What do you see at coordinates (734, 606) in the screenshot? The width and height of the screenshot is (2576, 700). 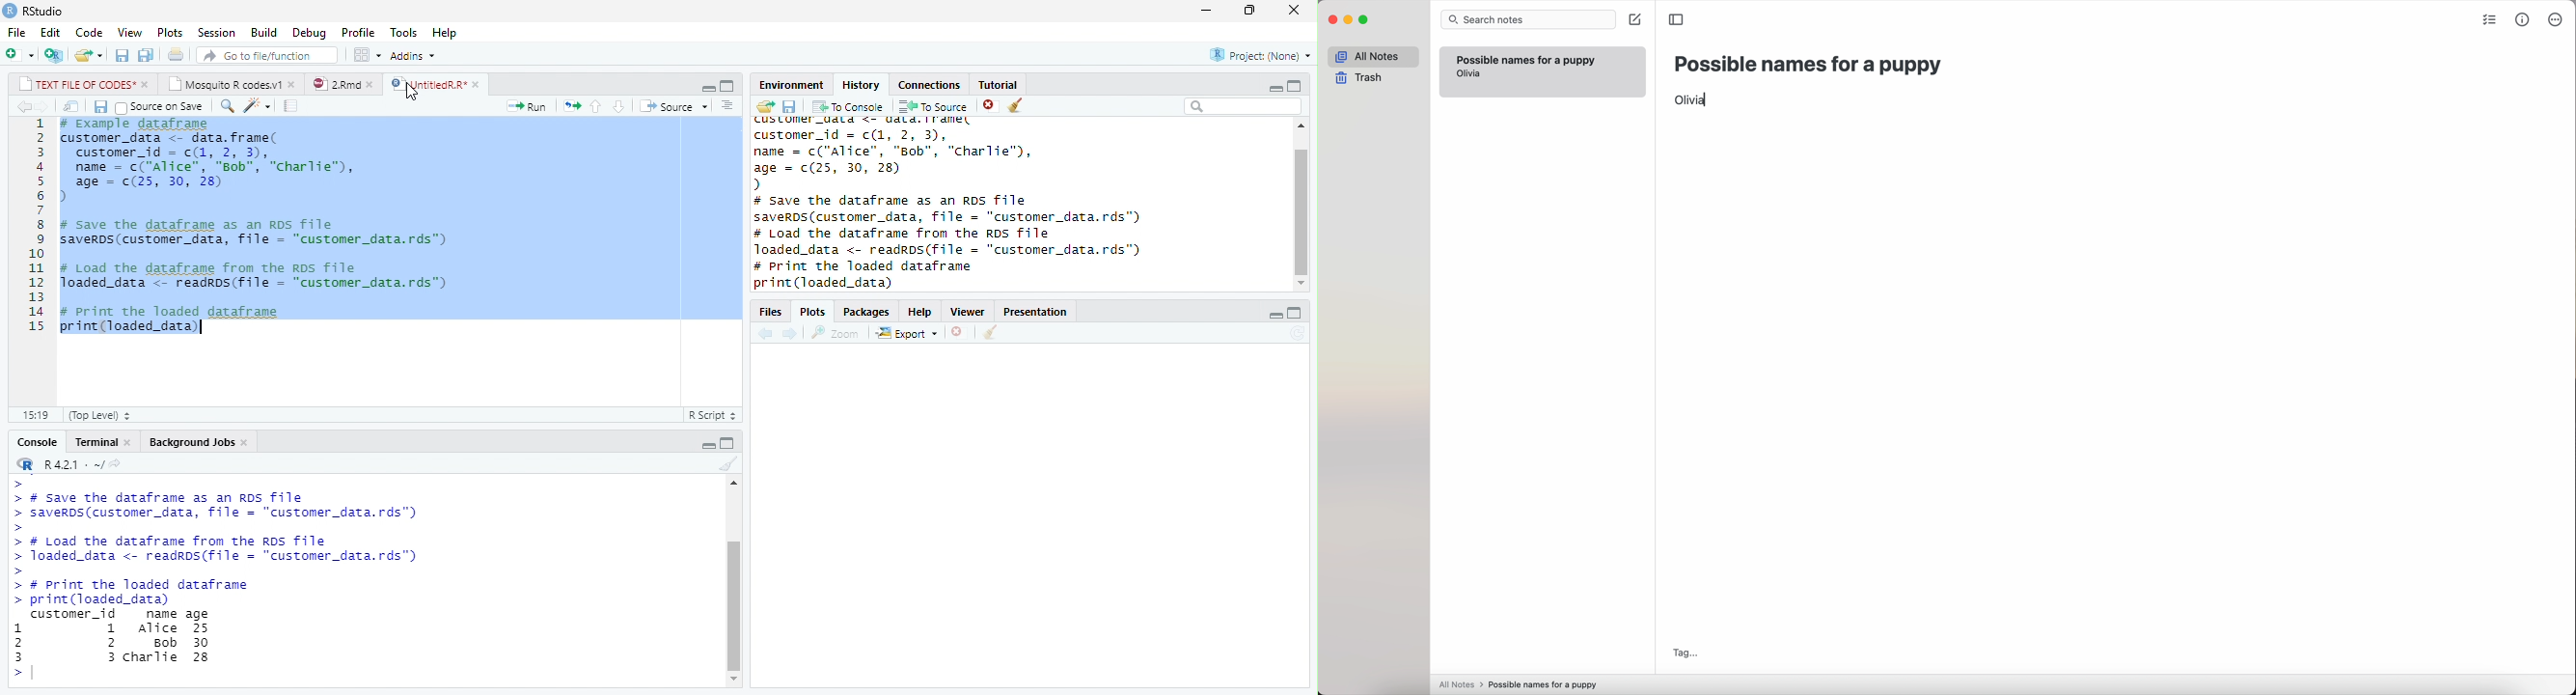 I see `scroll bar` at bounding box center [734, 606].